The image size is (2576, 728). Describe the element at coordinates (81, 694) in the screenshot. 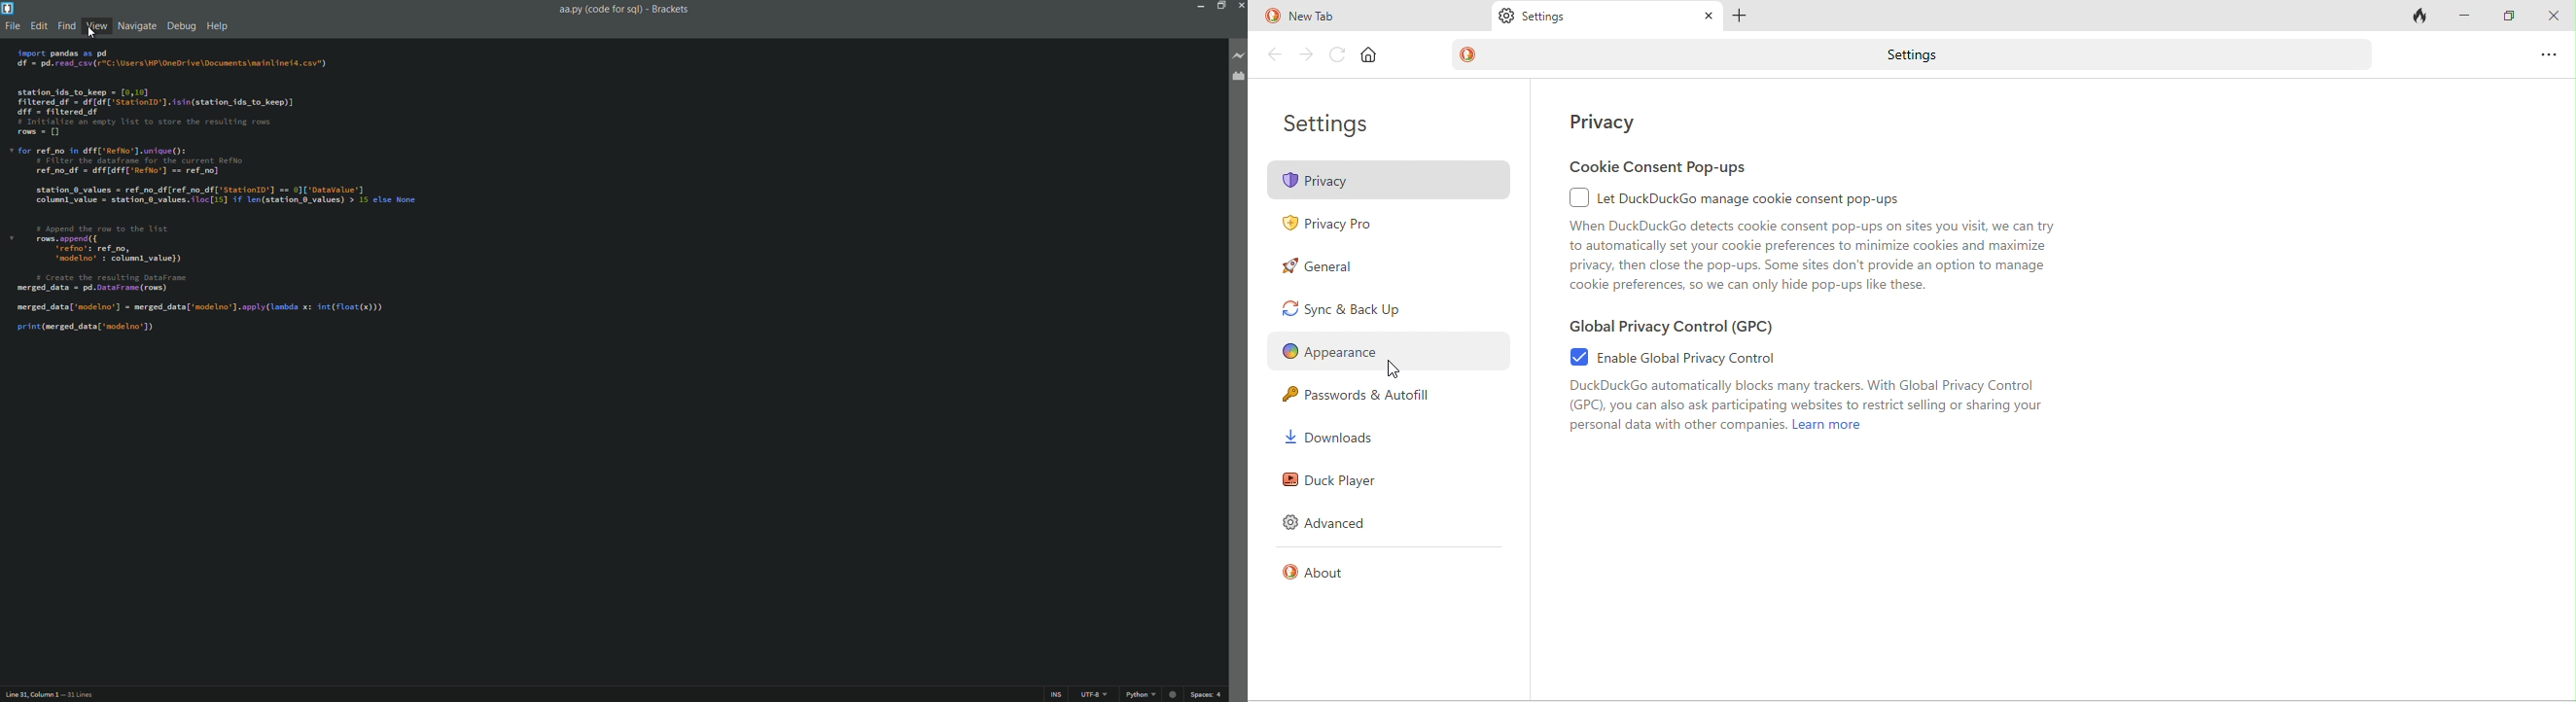

I see `number of lines` at that location.